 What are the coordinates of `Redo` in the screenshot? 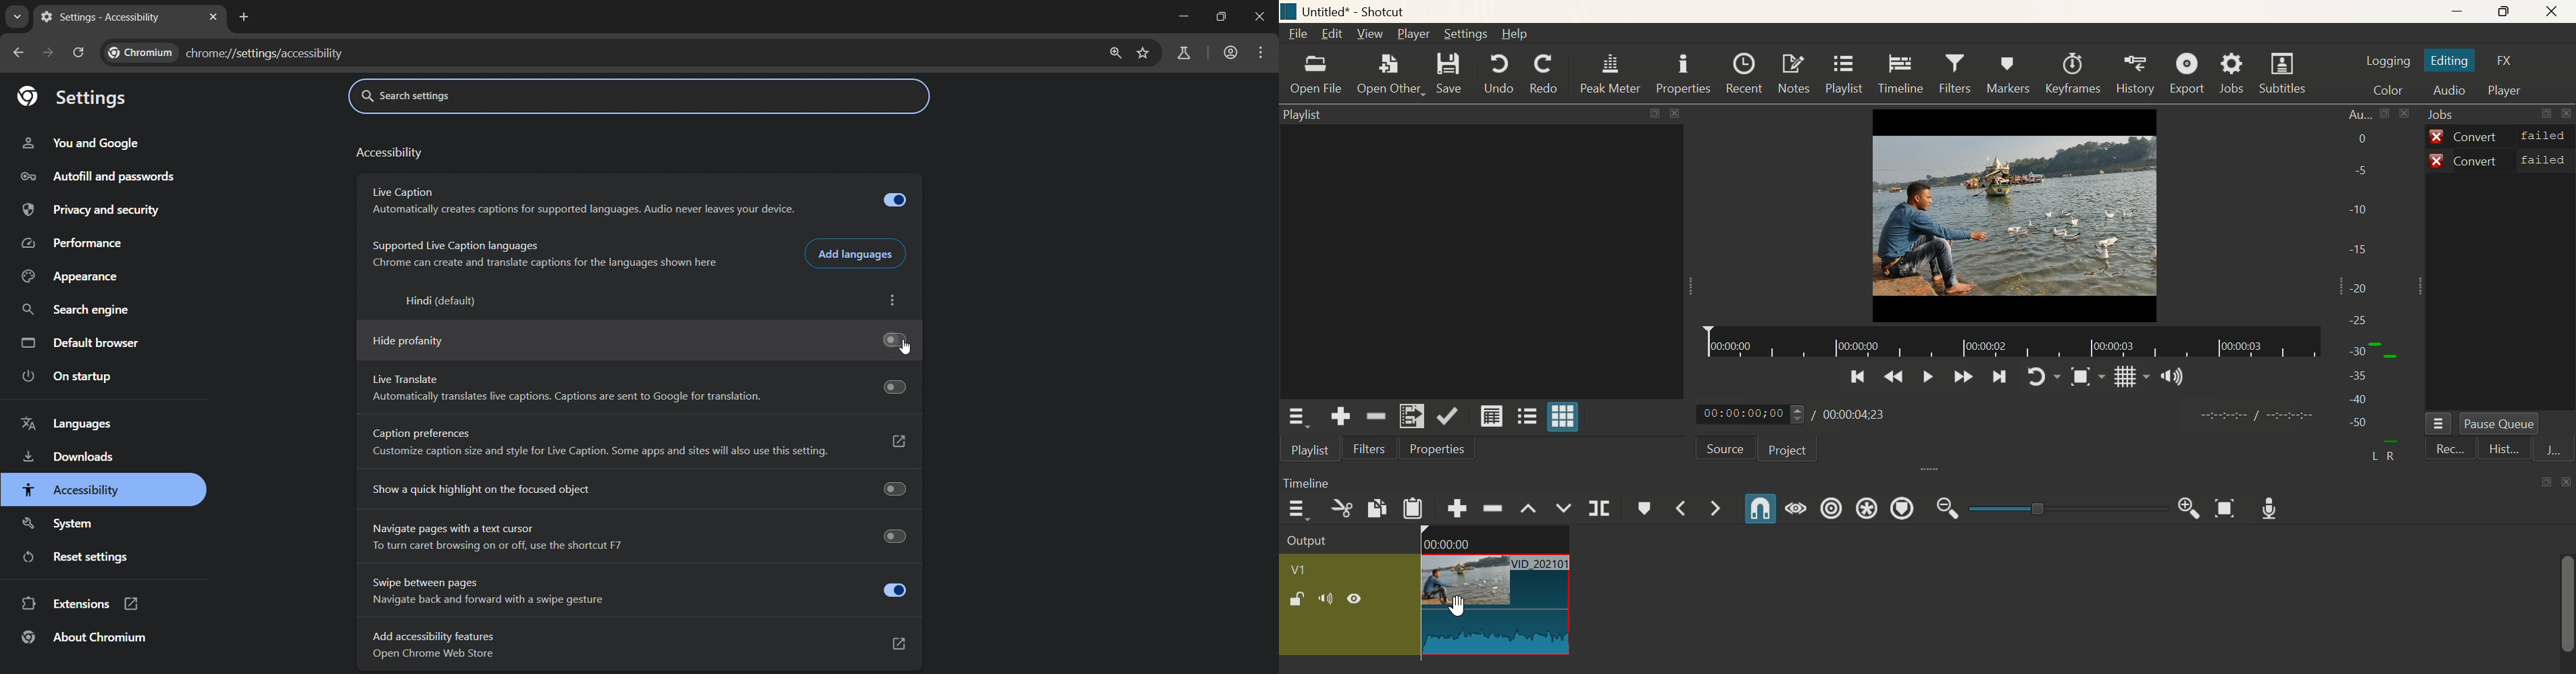 It's located at (1544, 74).